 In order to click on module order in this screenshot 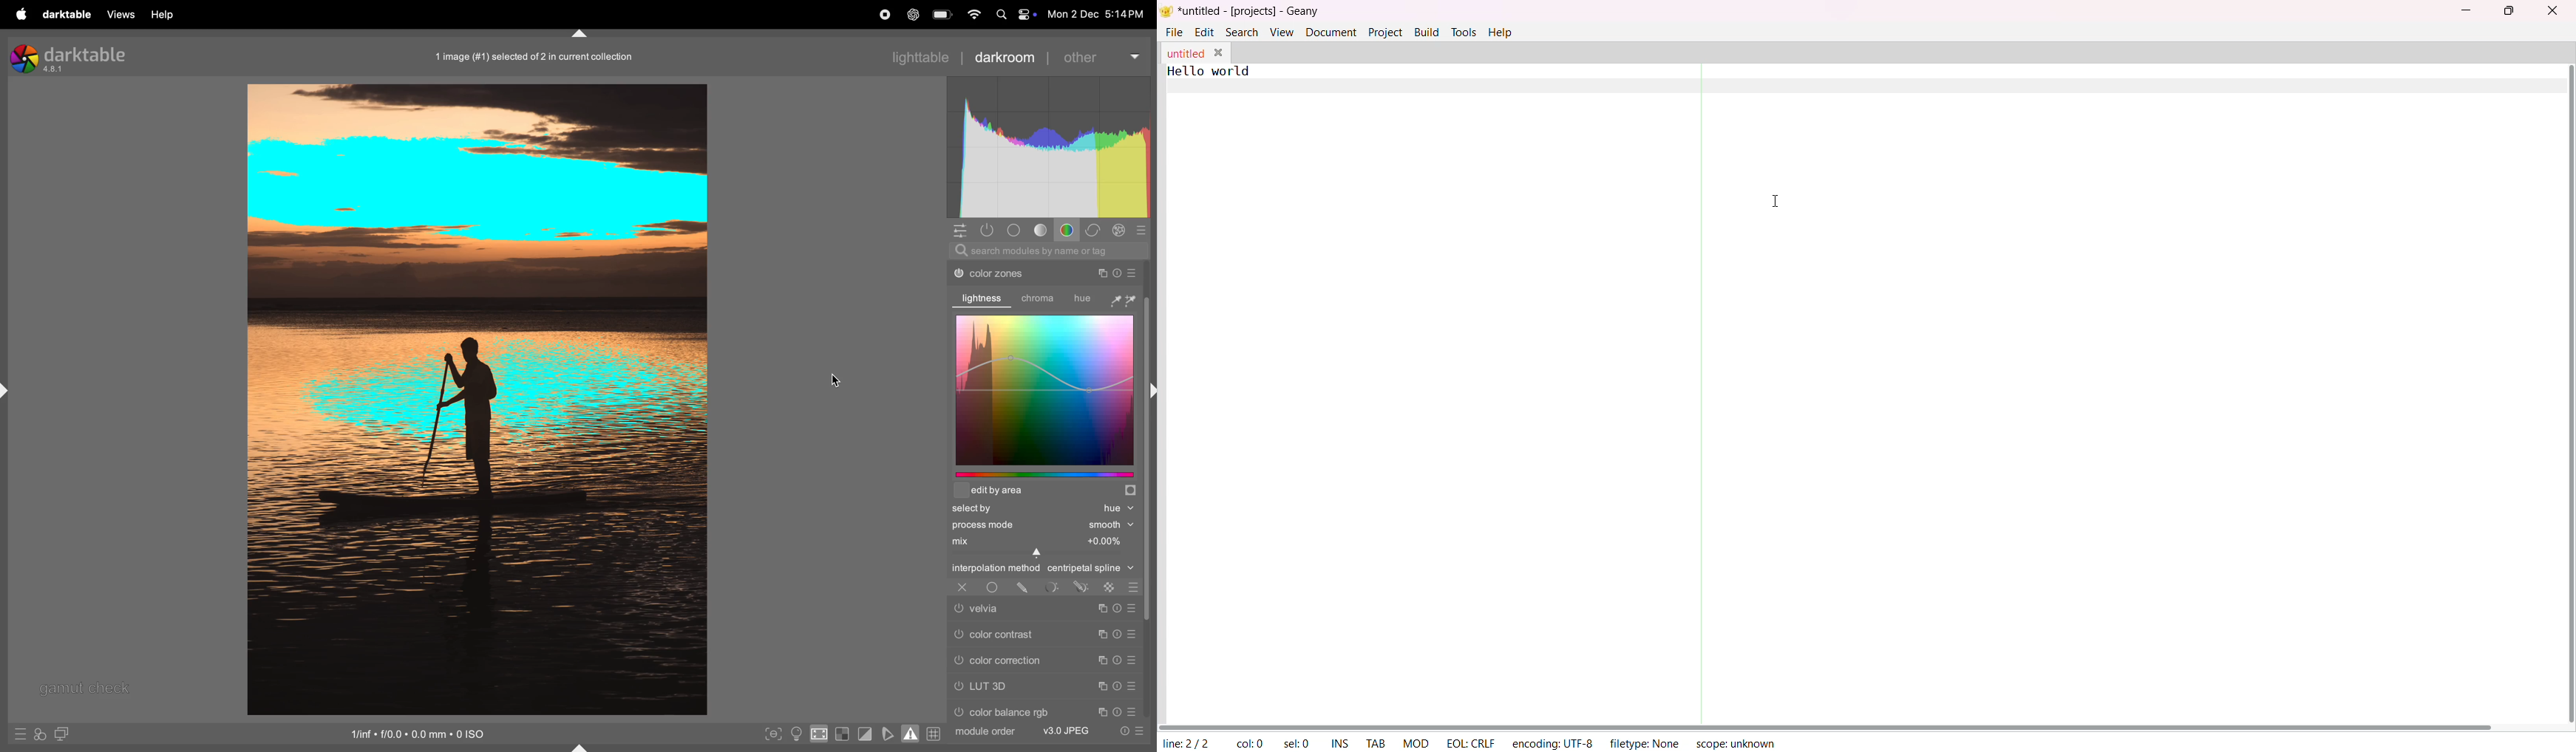, I will do `click(986, 734)`.